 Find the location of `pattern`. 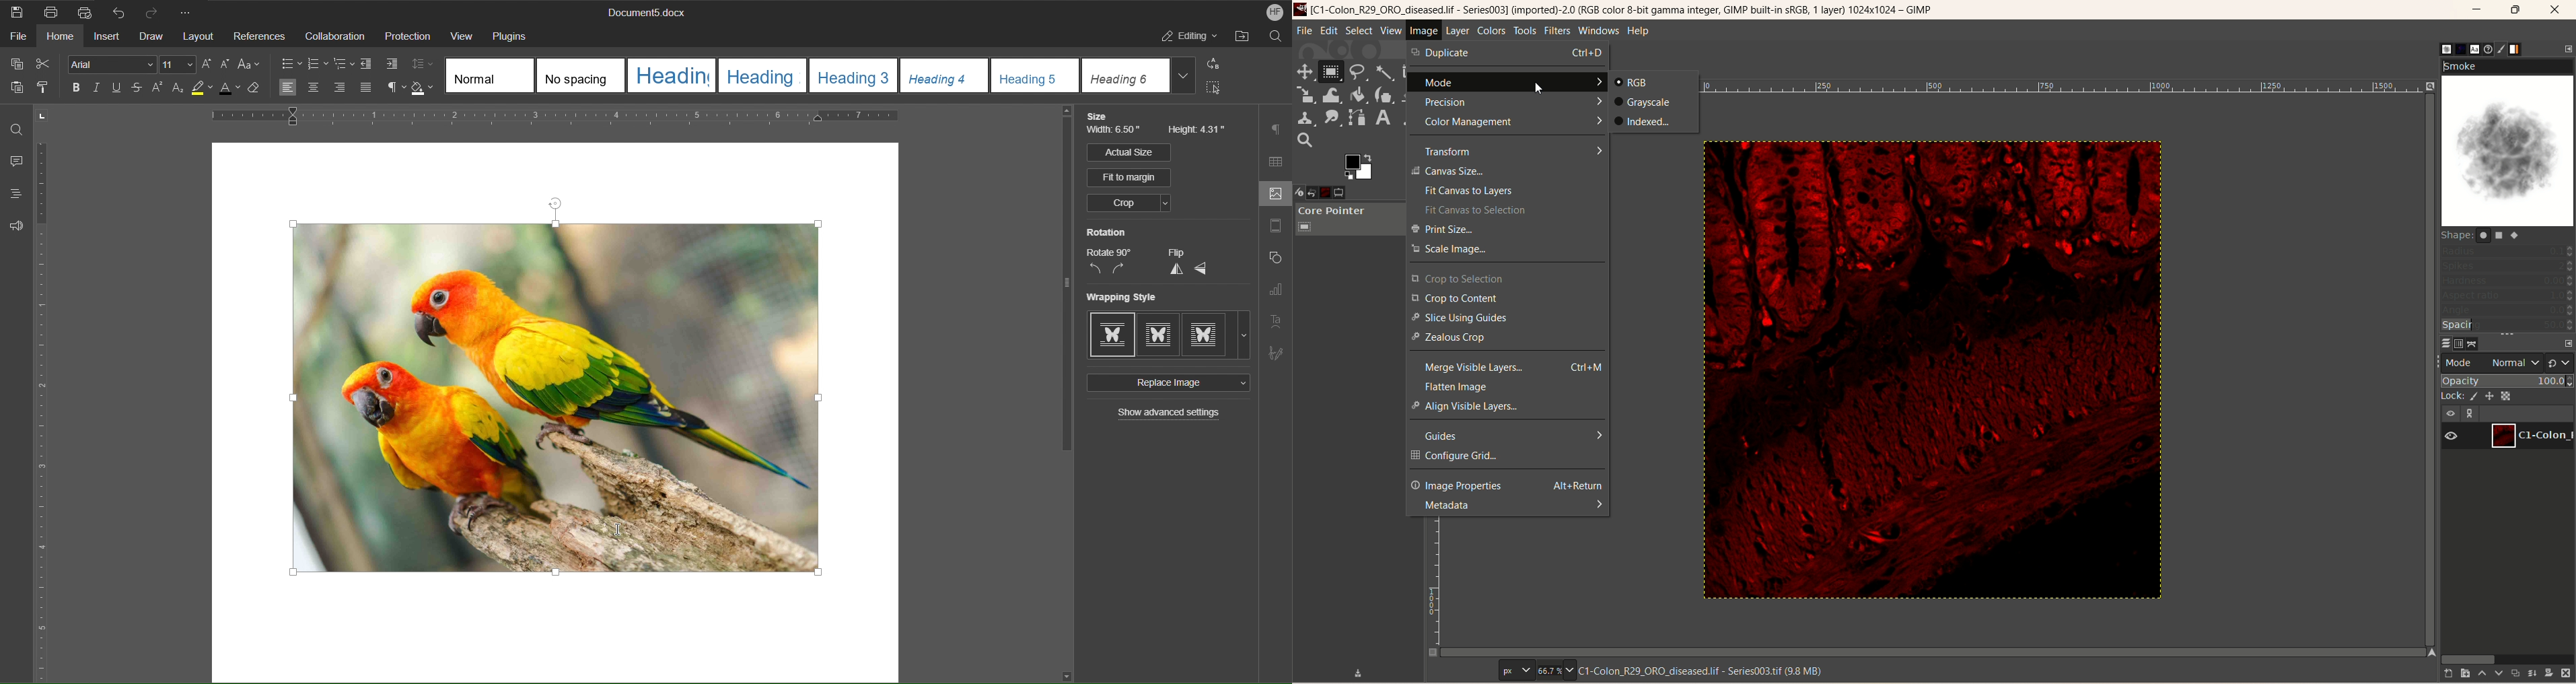

pattern is located at coordinates (2462, 50).